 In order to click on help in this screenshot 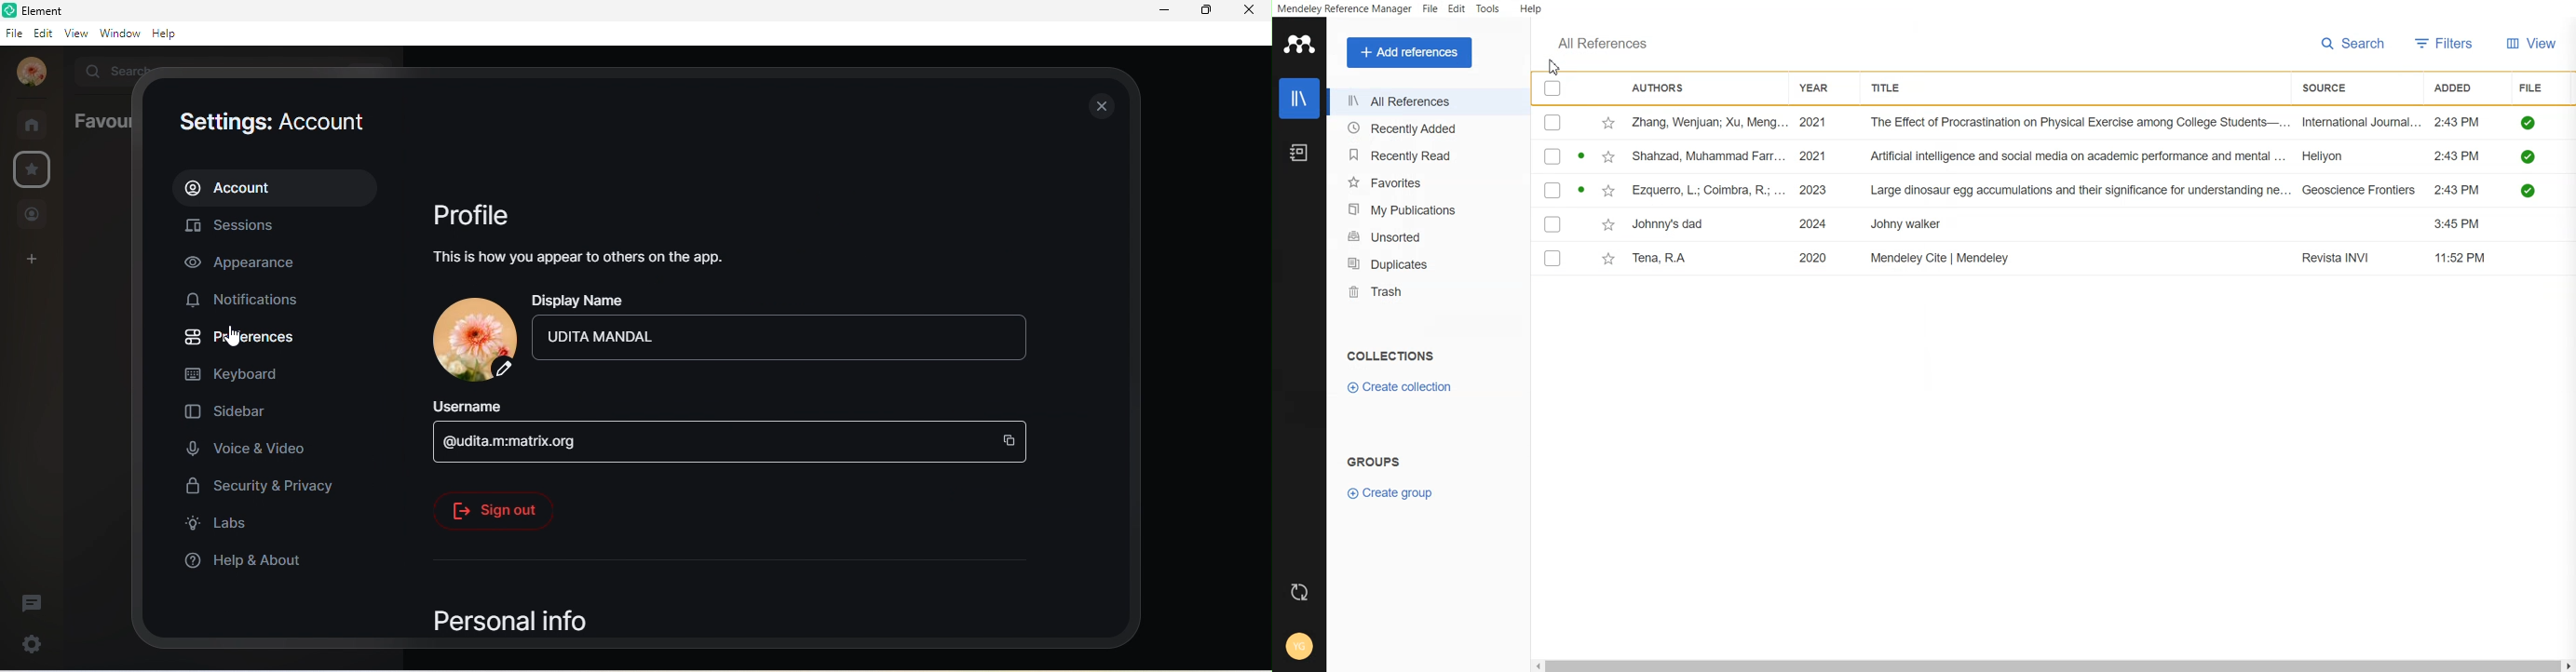, I will do `click(167, 34)`.